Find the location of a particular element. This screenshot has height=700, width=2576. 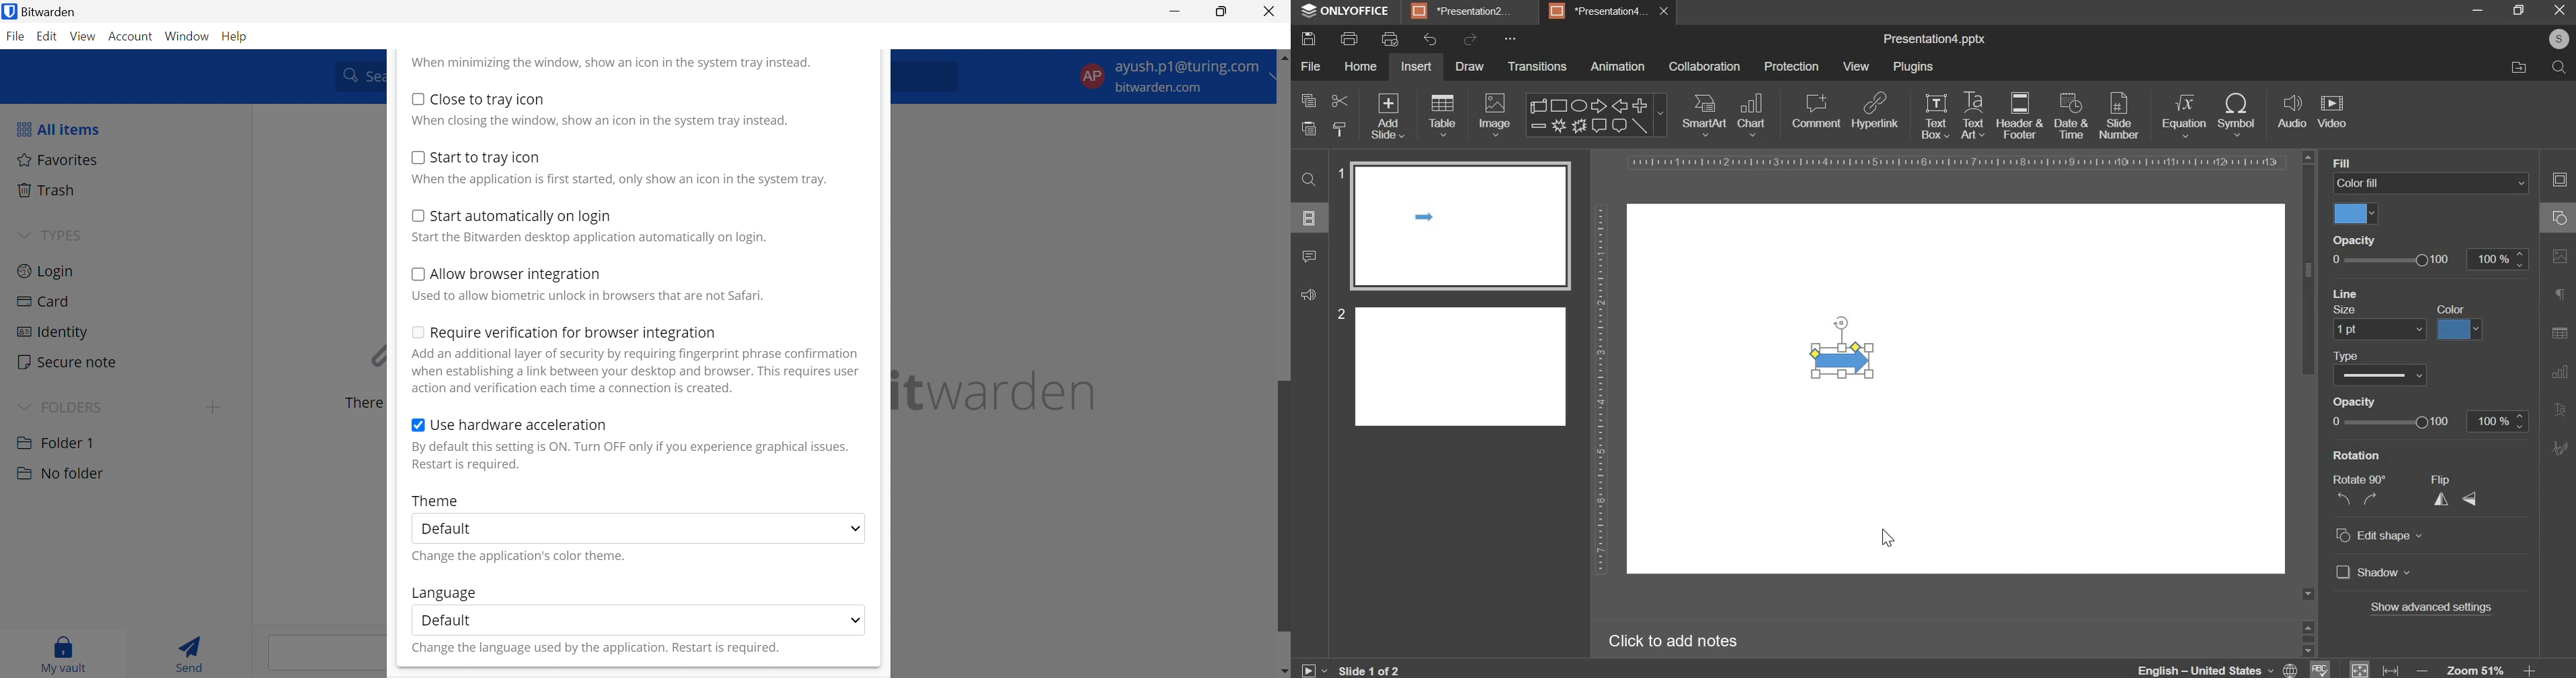

Drop Down is located at coordinates (1277, 77).